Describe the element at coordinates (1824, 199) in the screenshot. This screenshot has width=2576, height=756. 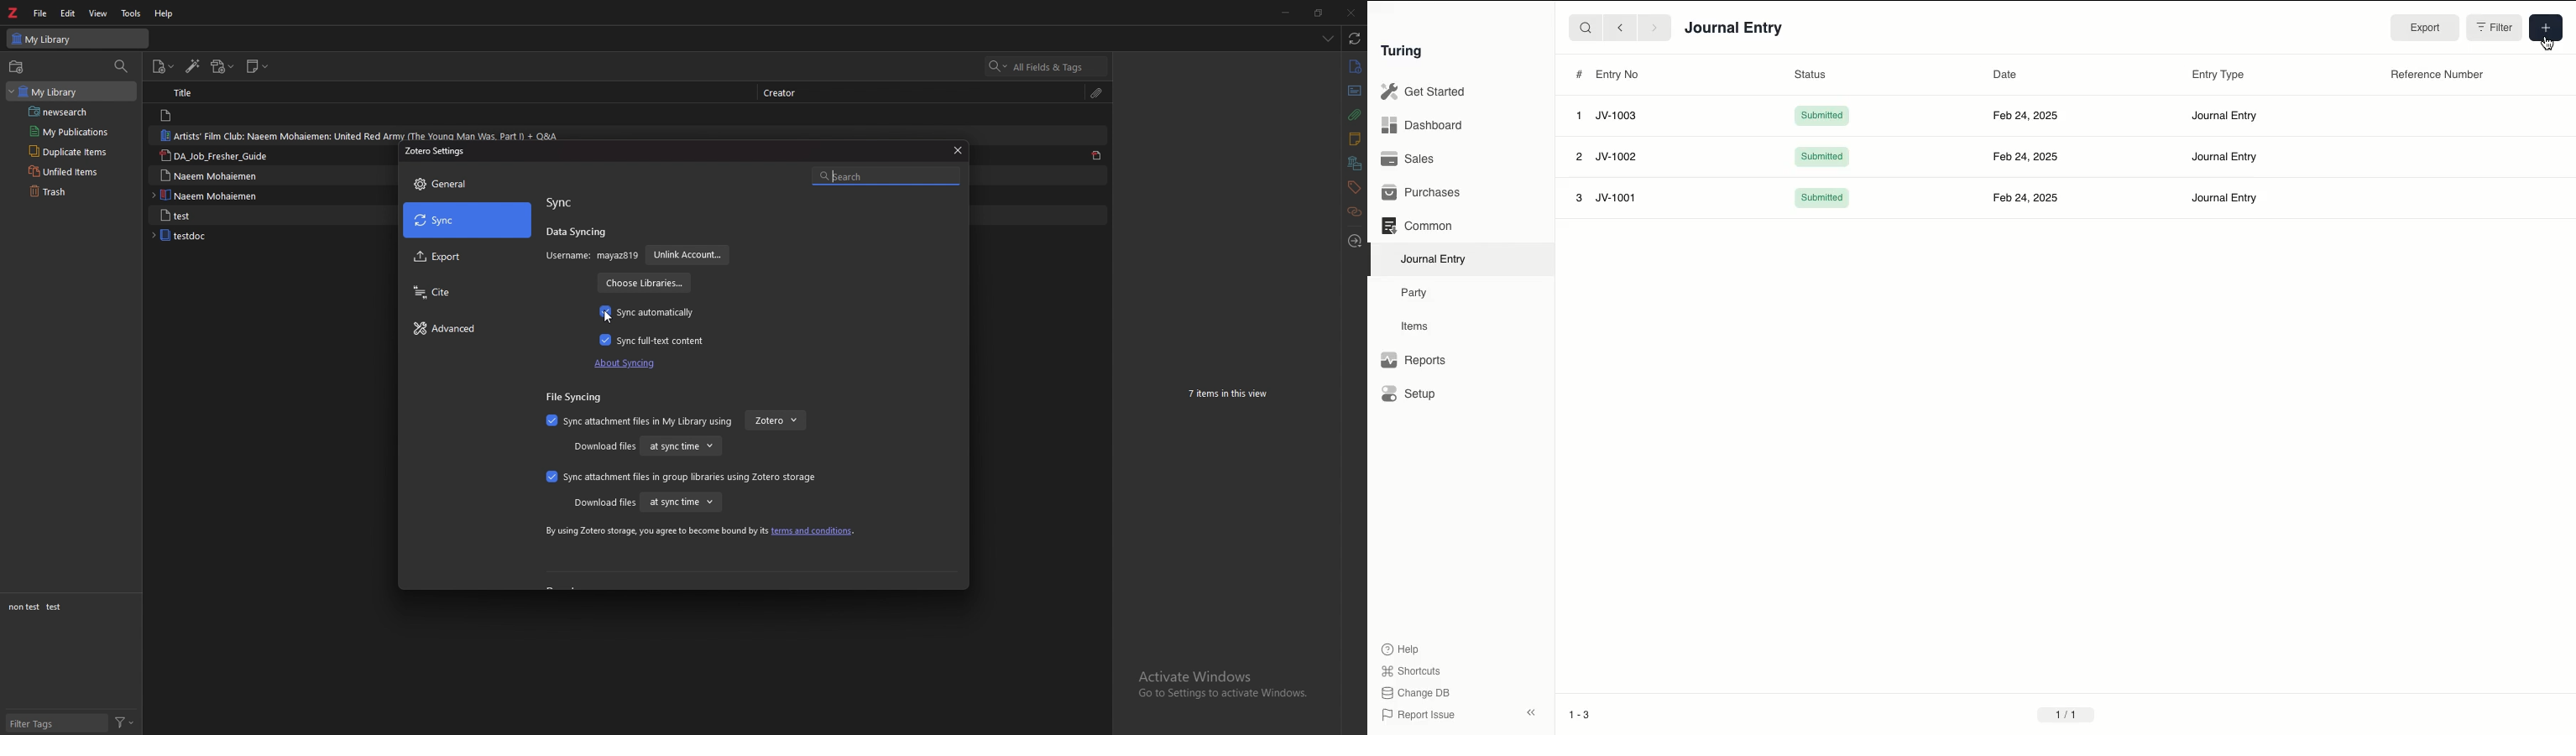
I see `Submitted` at that location.